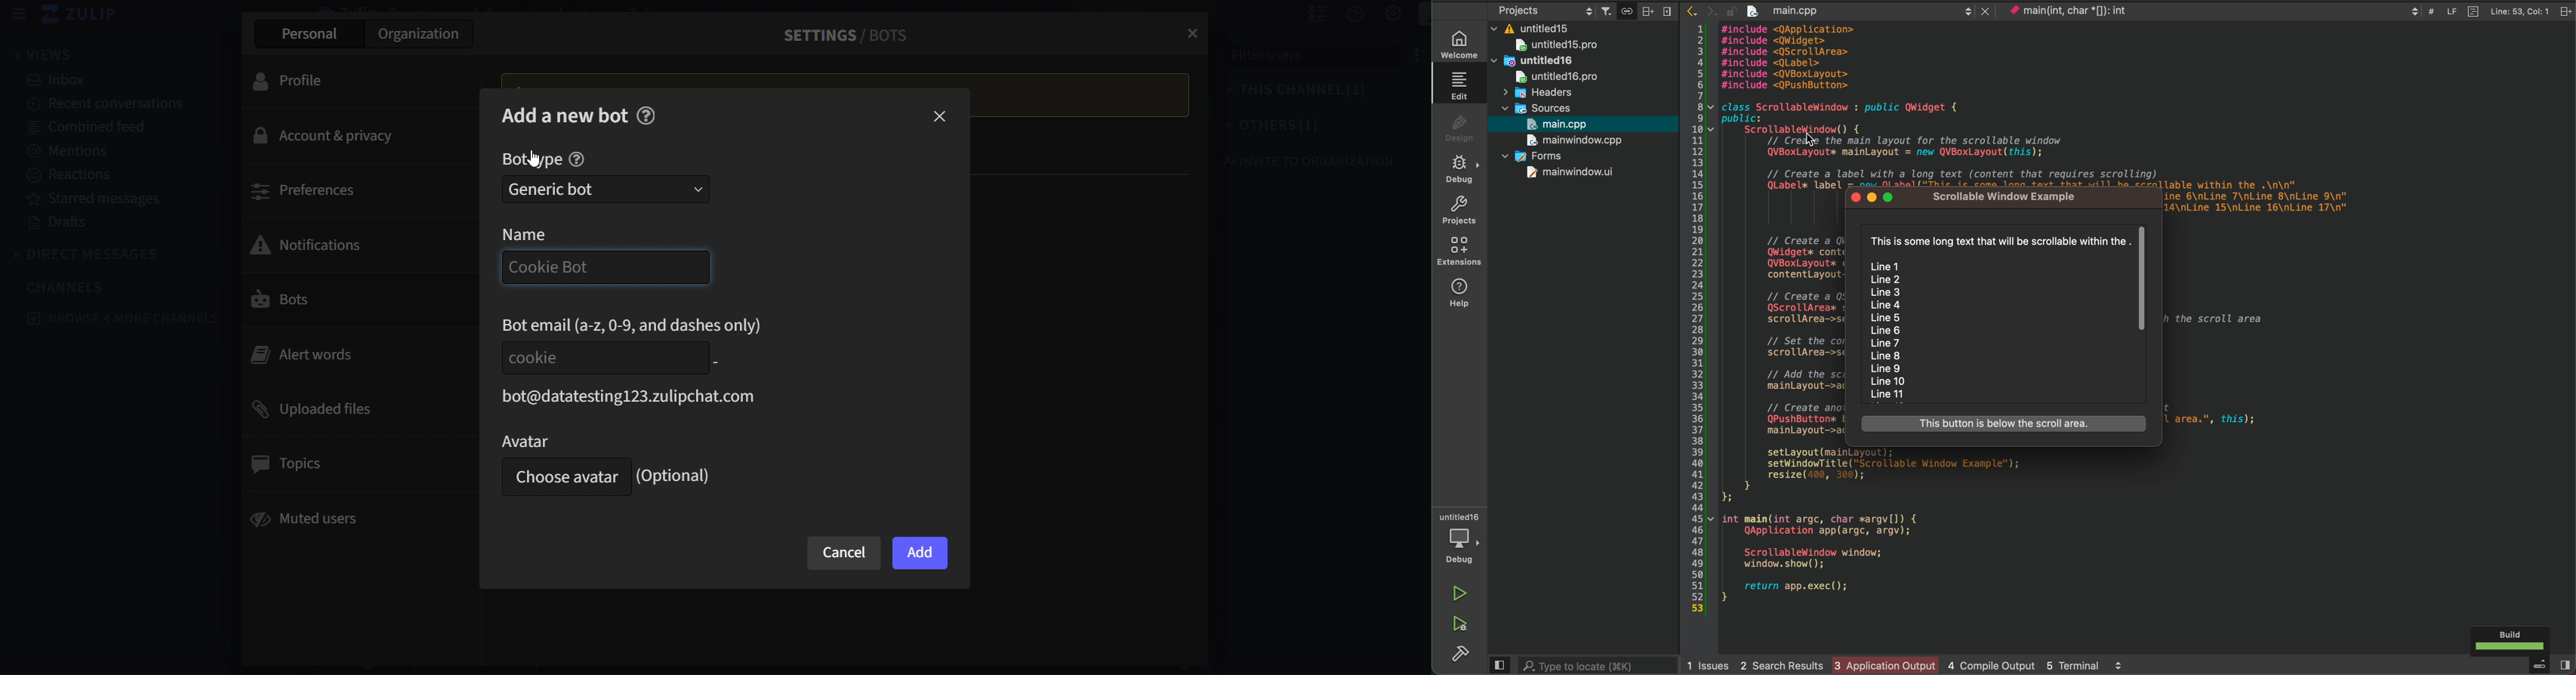  Describe the element at coordinates (1599, 665) in the screenshot. I see `search` at that location.